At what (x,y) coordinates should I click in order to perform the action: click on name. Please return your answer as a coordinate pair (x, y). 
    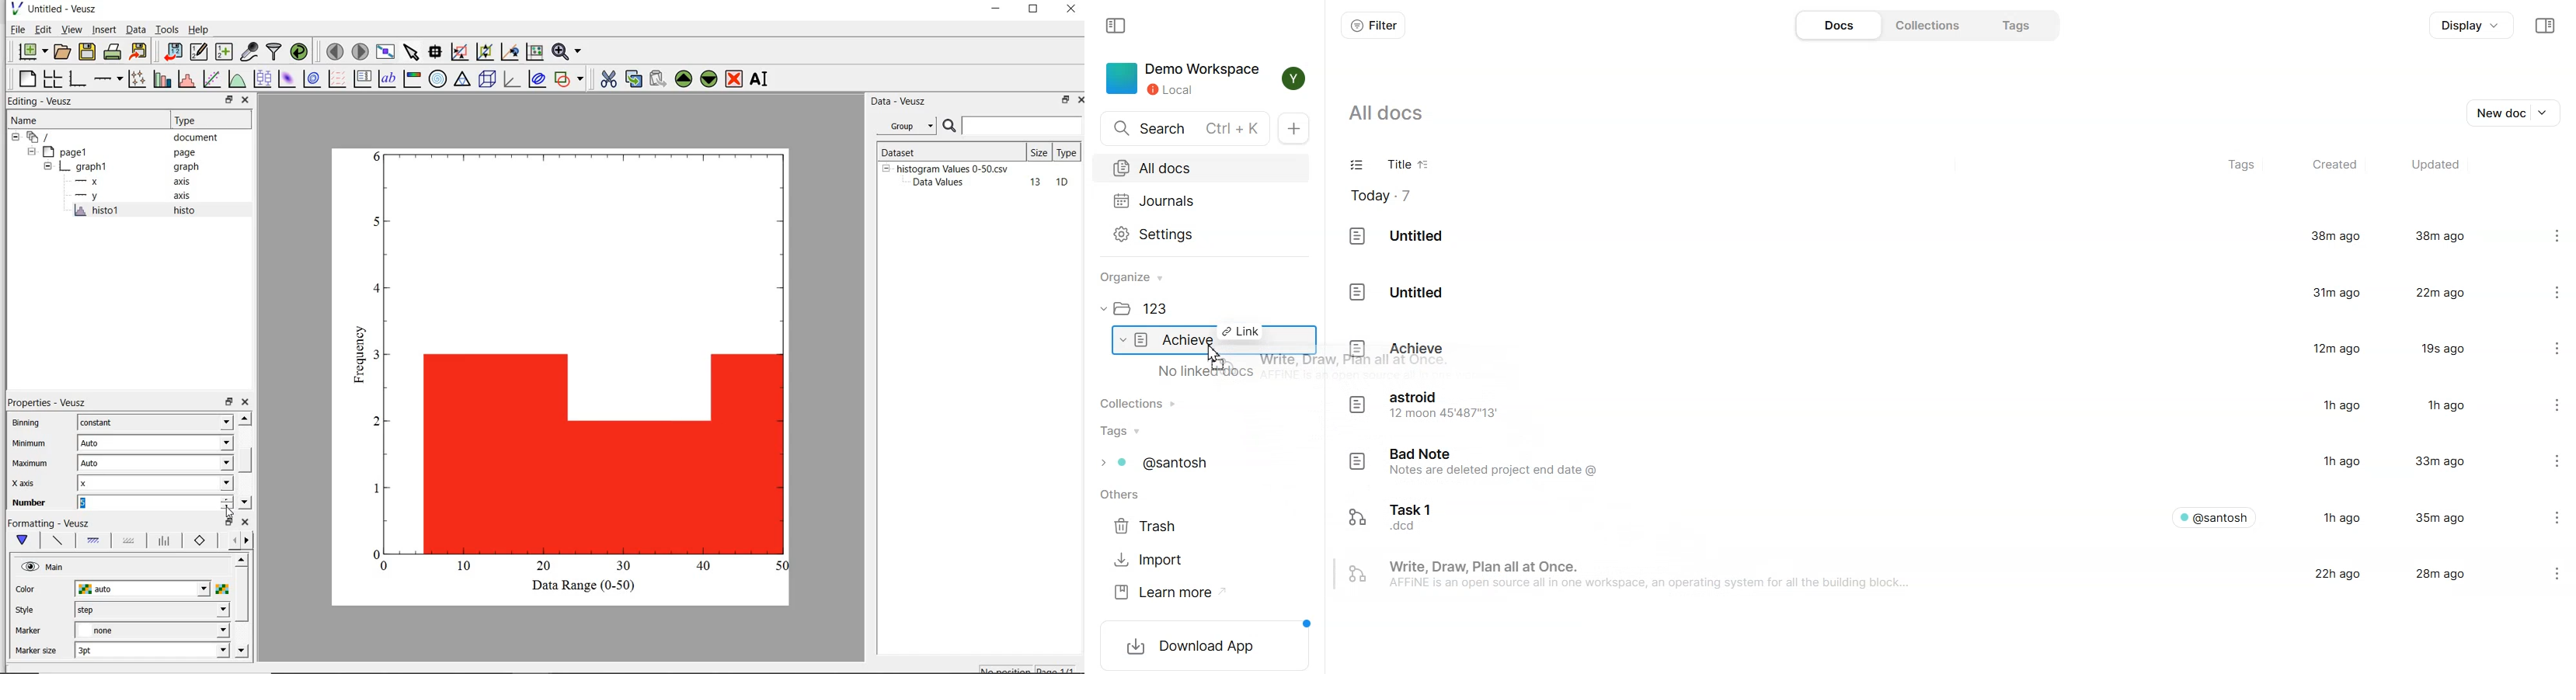
    Looking at the image, I should click on (23, 121).